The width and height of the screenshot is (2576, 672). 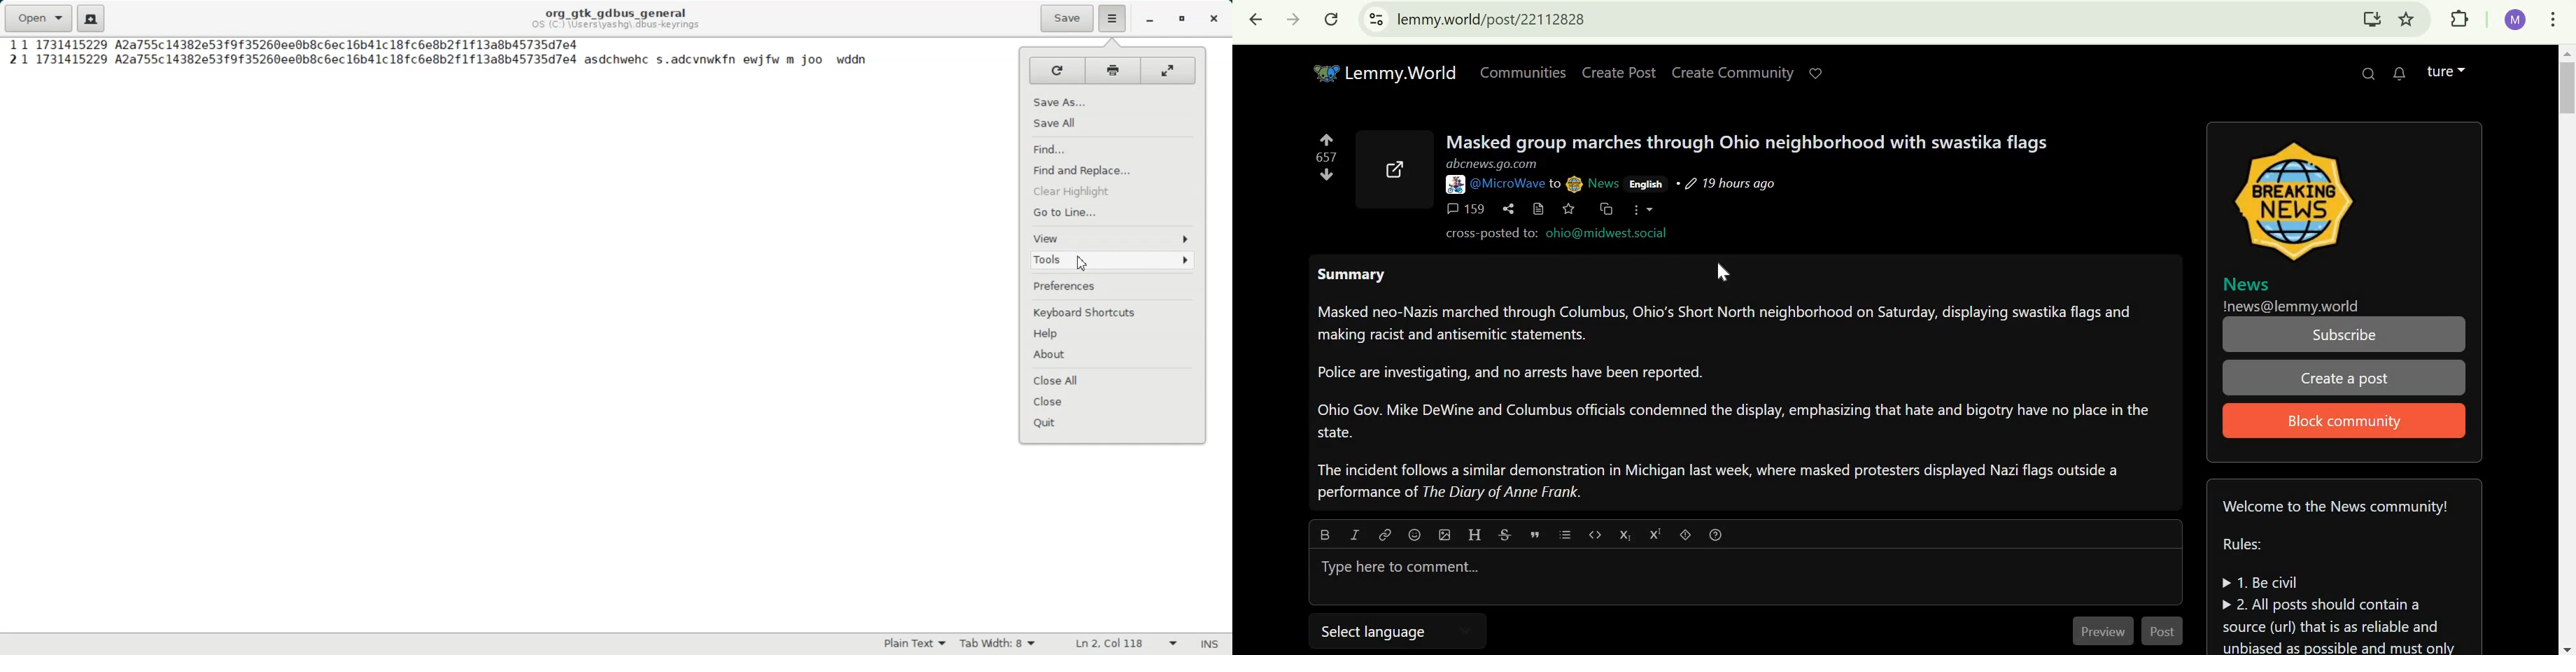 I want to click on Preferences, so click(x=1113, y=286).